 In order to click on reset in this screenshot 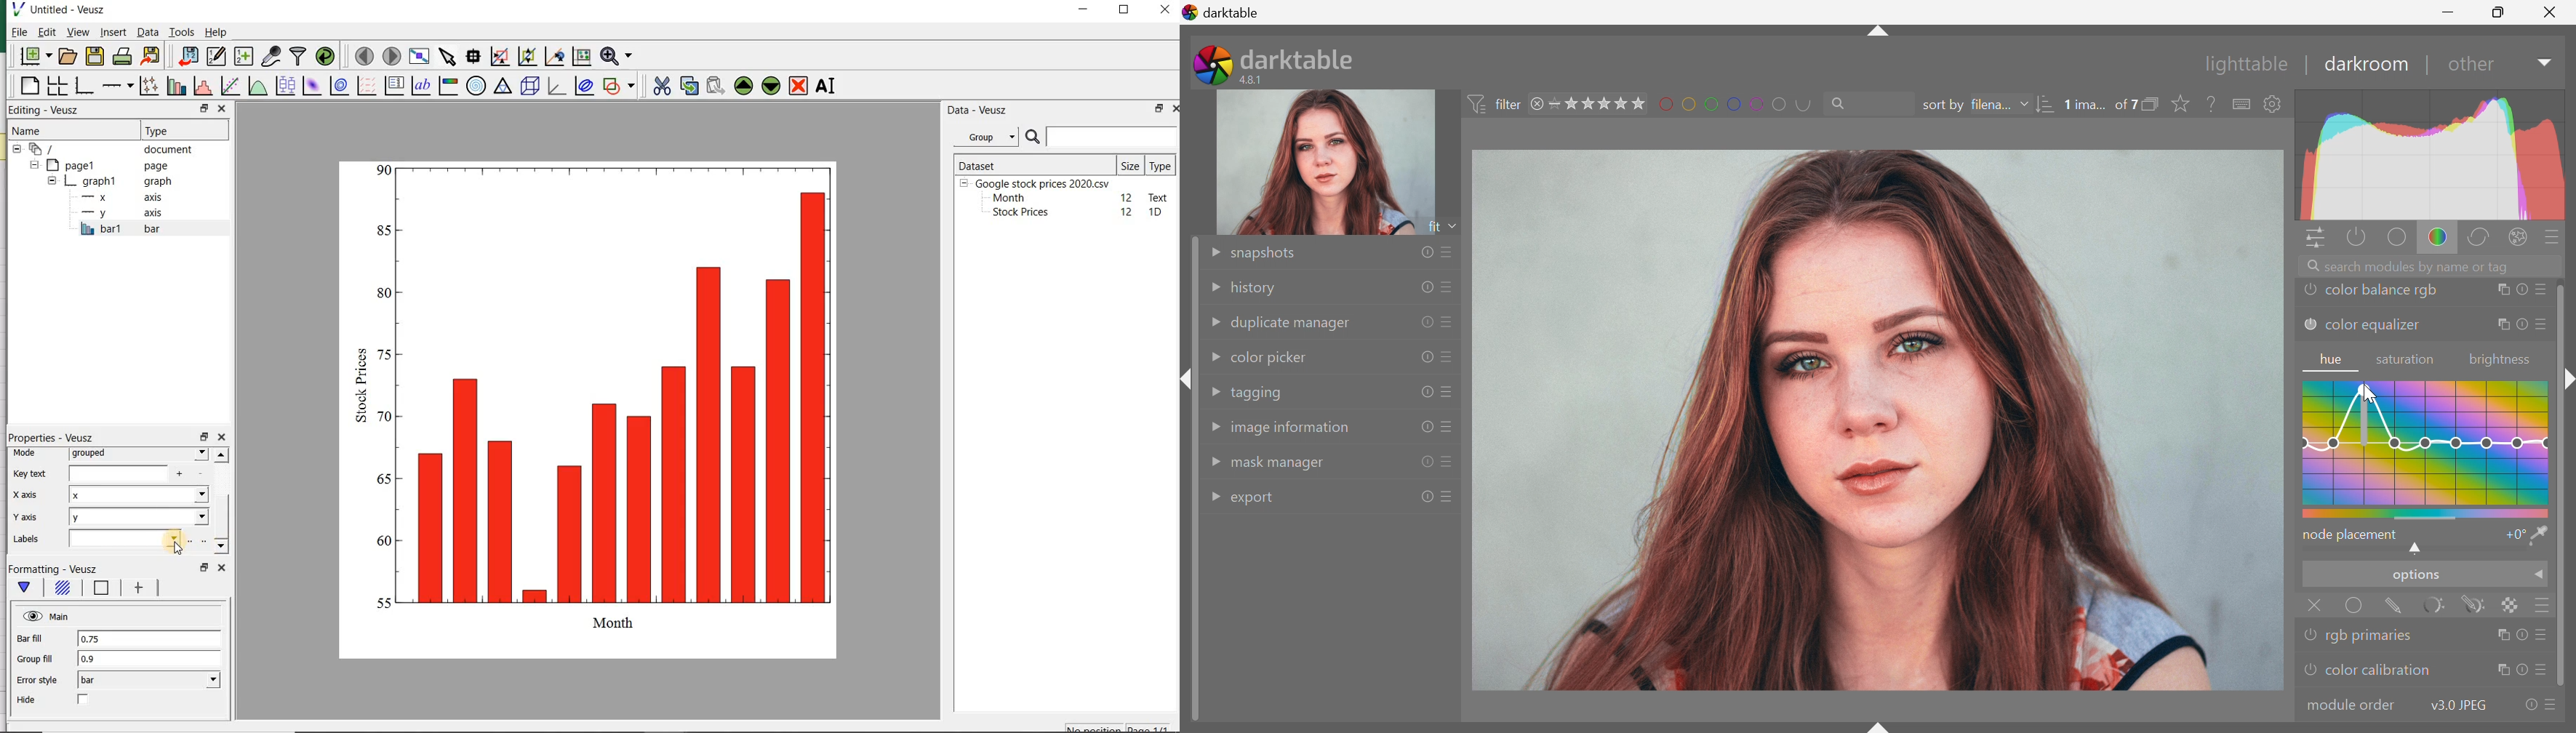, I will do `click(2521, 670)`.